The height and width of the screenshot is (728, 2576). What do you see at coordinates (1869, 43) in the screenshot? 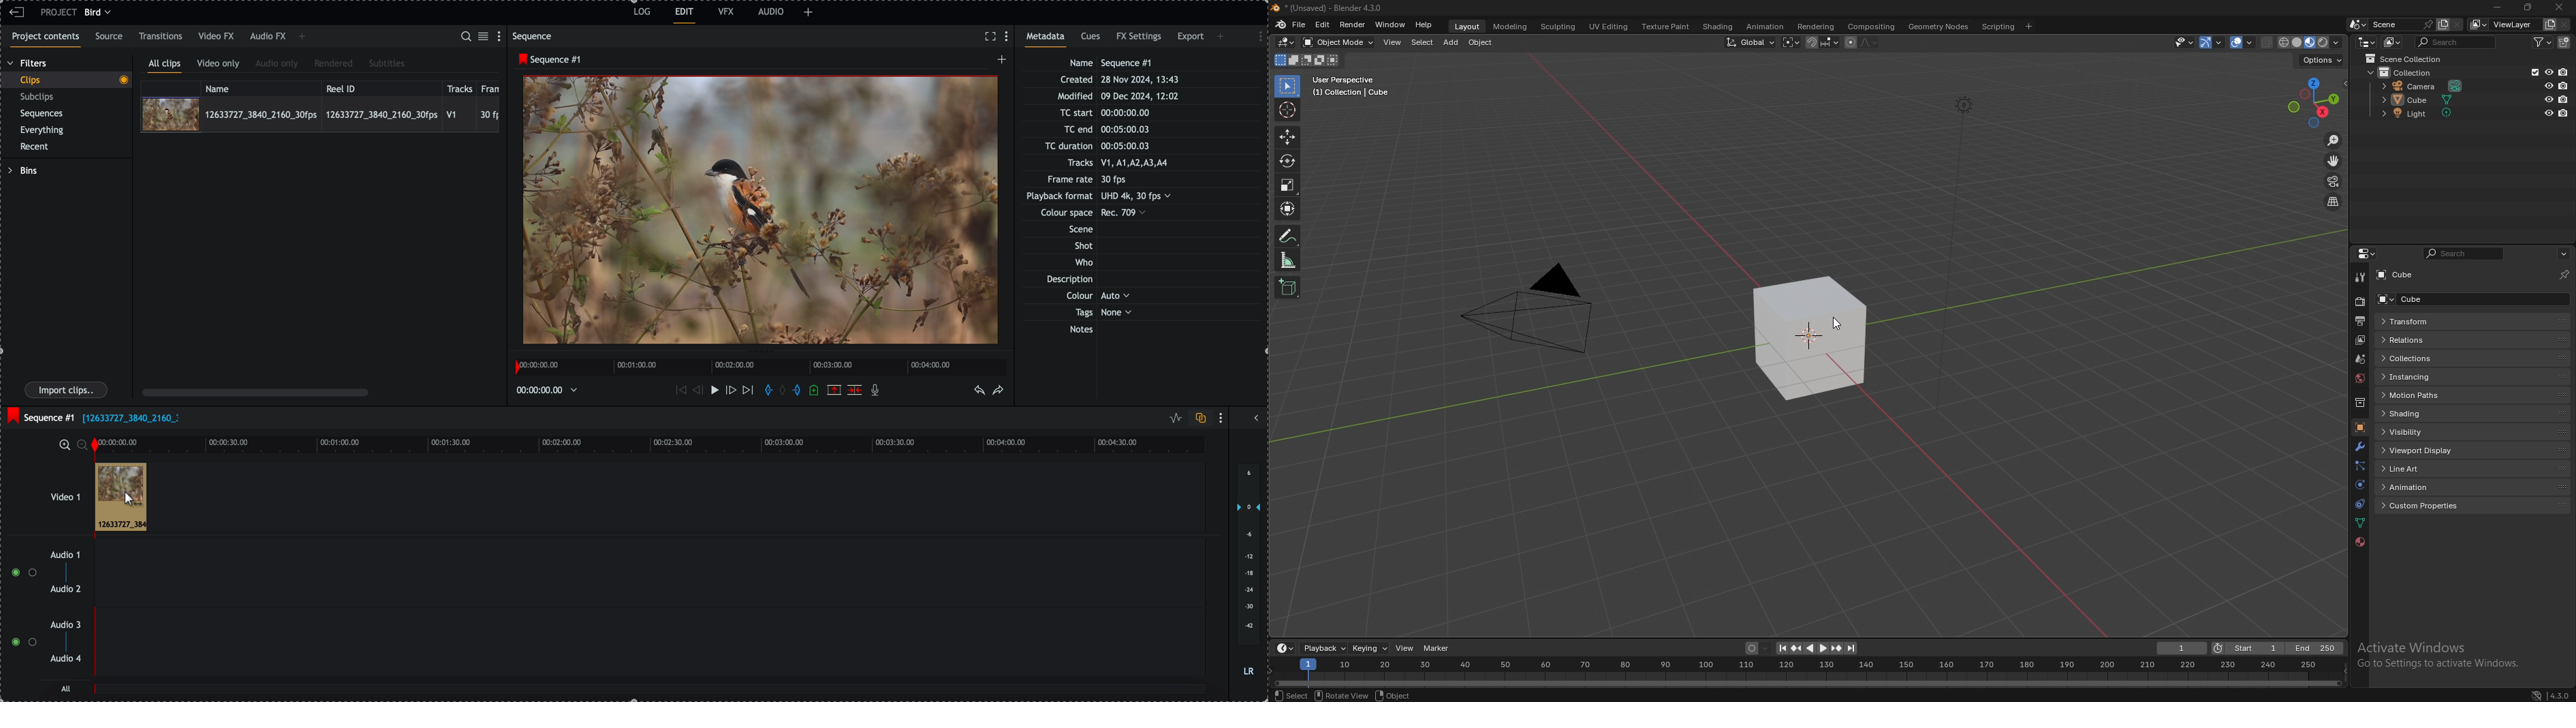
I see `proportional editing fall off` at bounding box center [1869, 43].